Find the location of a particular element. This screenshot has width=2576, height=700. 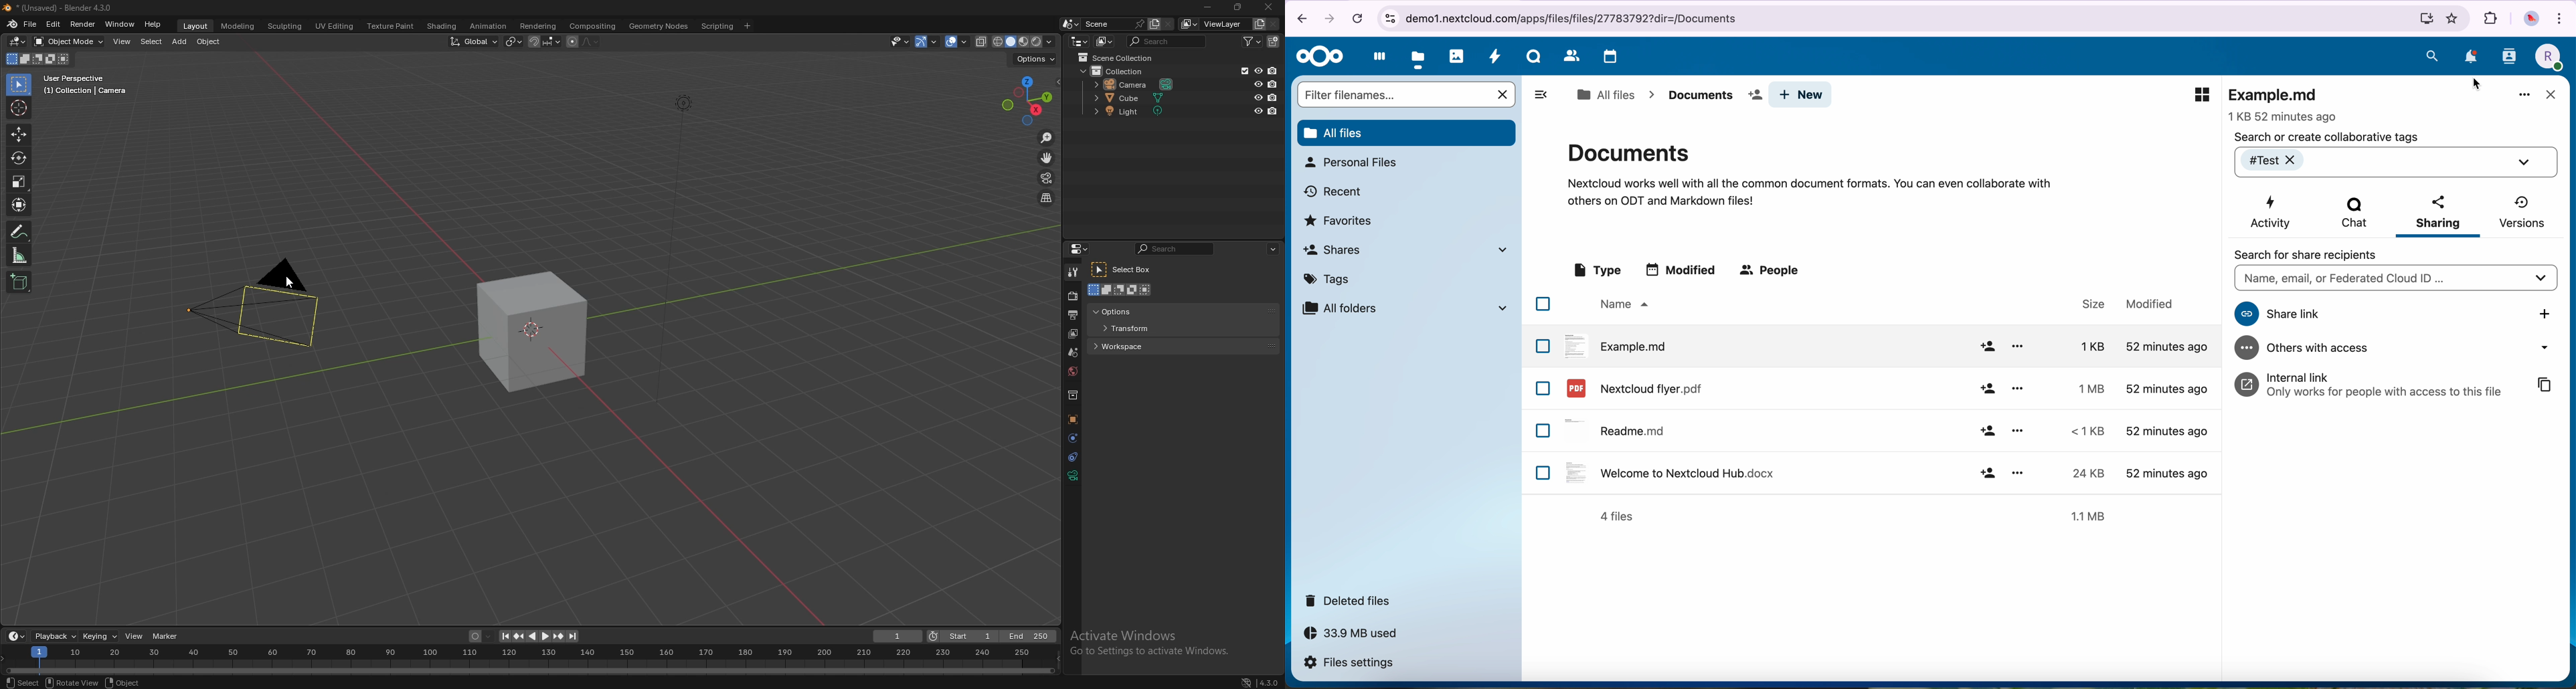

all folders tab is located at coordinates (1403, 308).